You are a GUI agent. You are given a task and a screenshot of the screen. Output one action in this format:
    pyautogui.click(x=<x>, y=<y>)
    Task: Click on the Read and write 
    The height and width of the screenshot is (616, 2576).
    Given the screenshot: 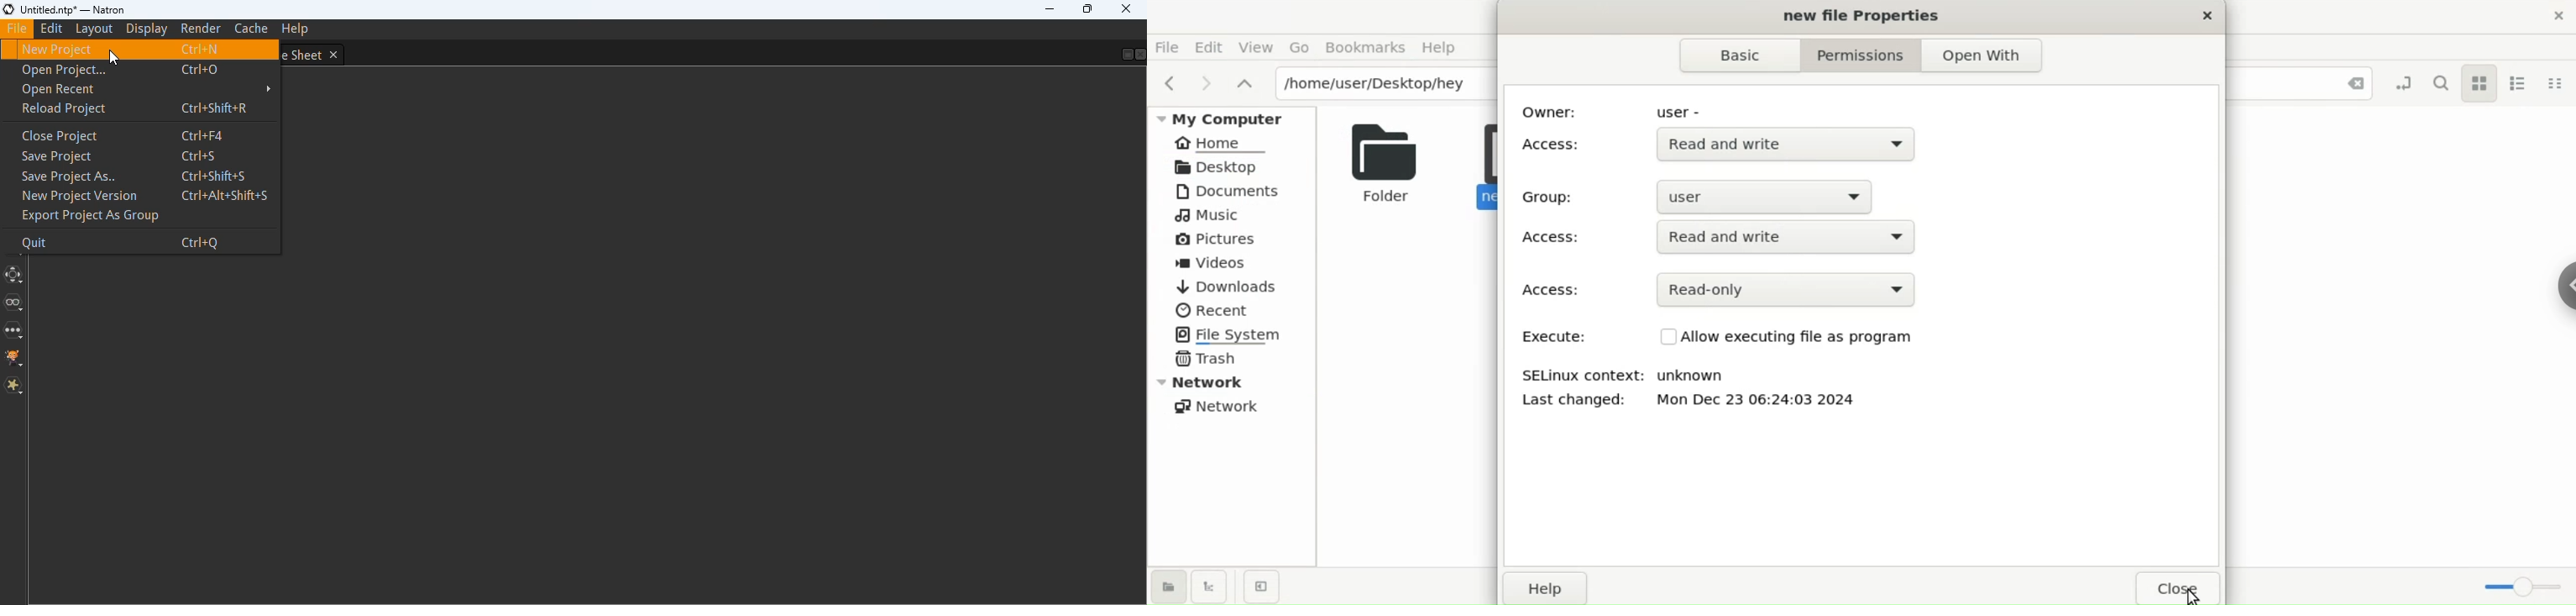 What is the action you would take?
    pyautogui.click(x=1792, y=147)
    